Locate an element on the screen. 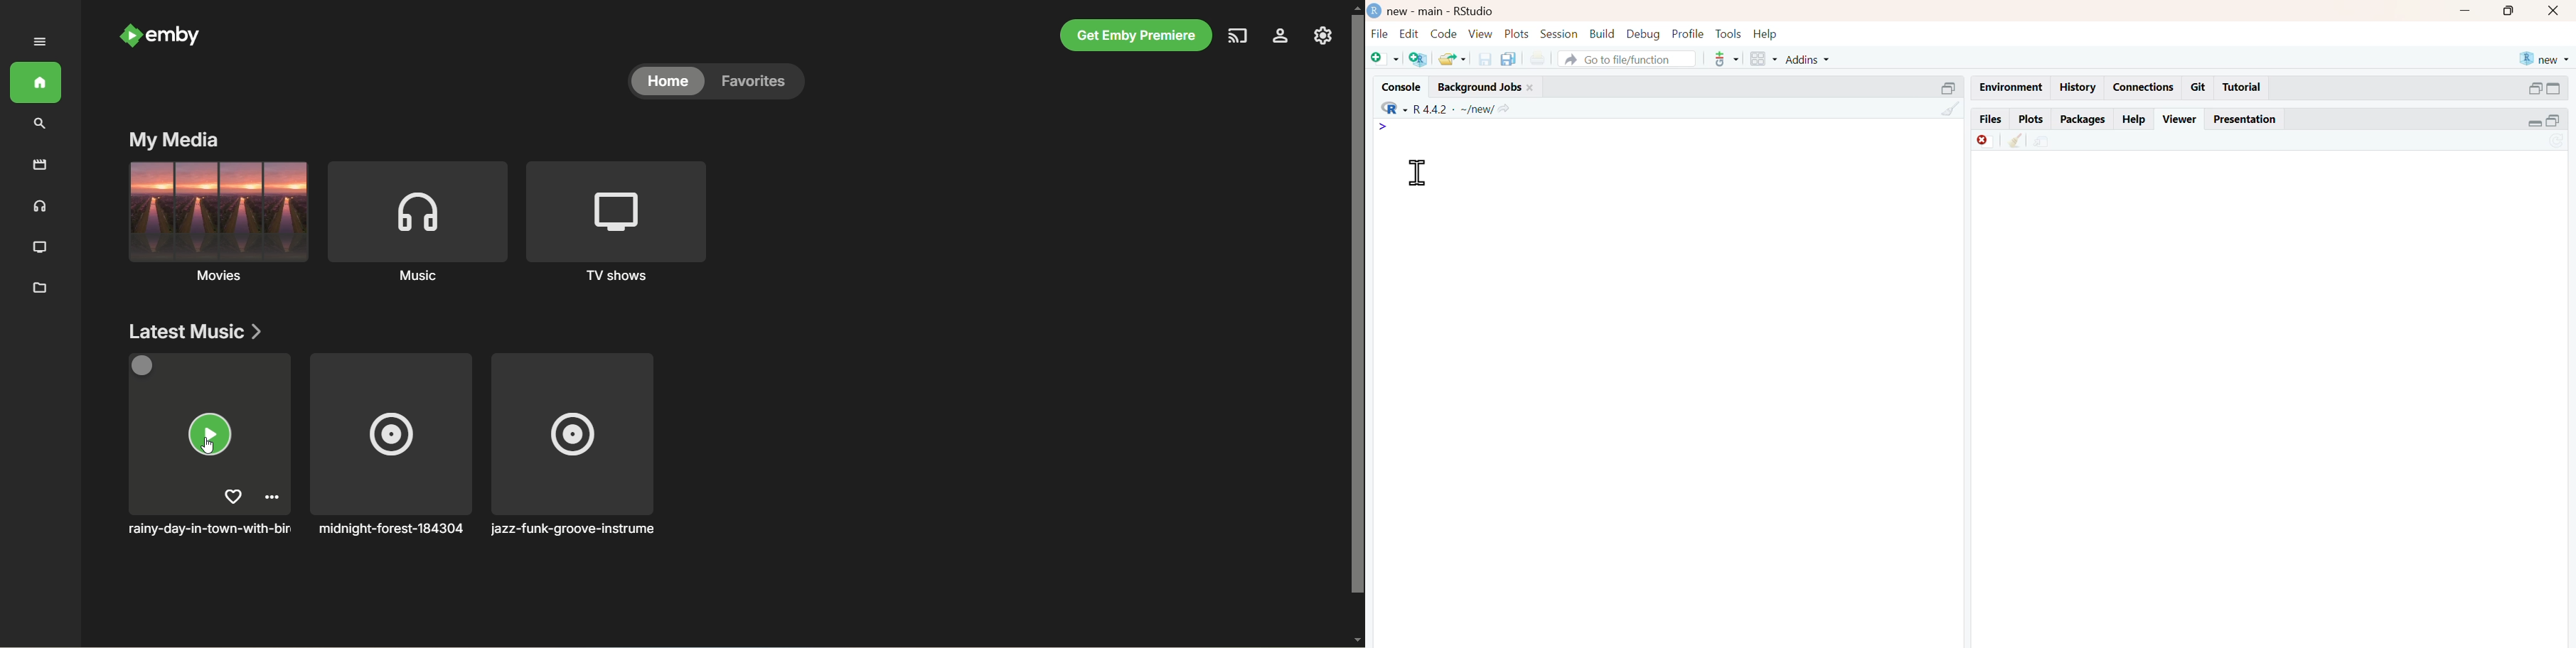 This screenshot has height=672, width=2576. git is located at coordinates (2198, 87).